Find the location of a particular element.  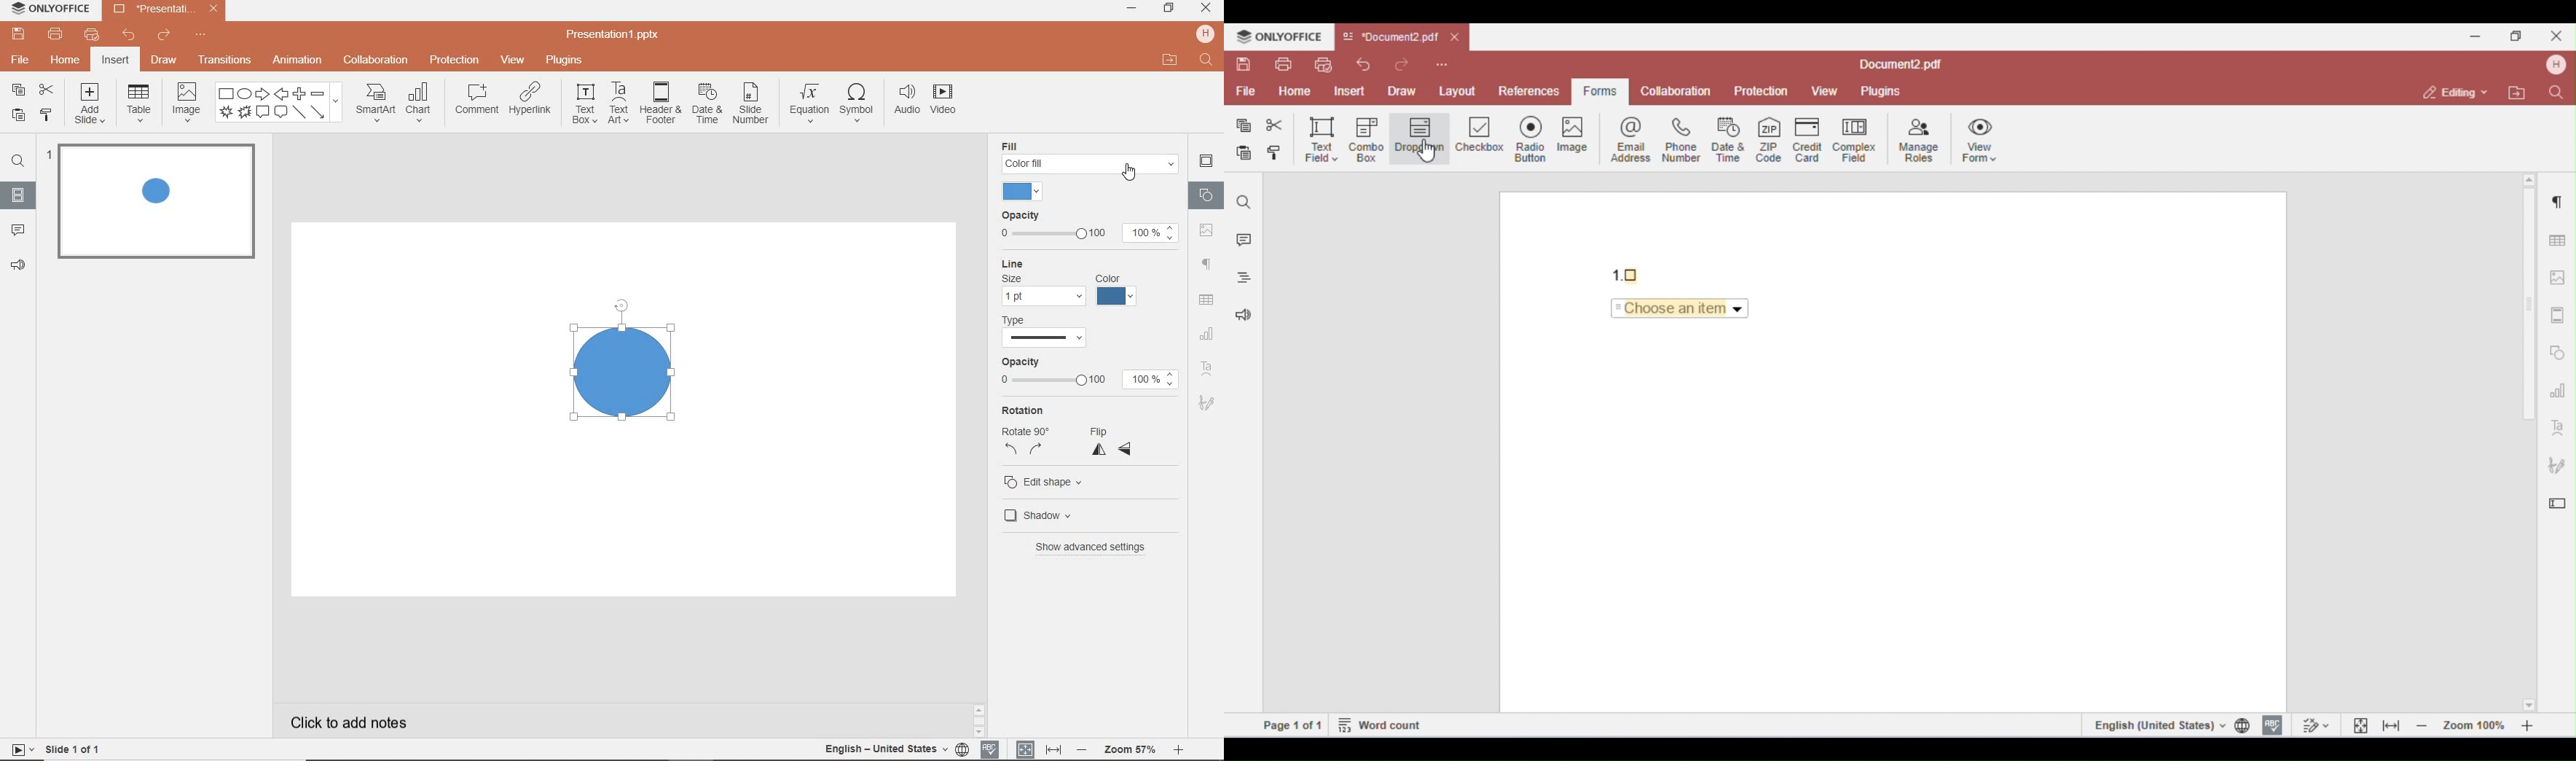

shapes is located at coordinates (279, 103).